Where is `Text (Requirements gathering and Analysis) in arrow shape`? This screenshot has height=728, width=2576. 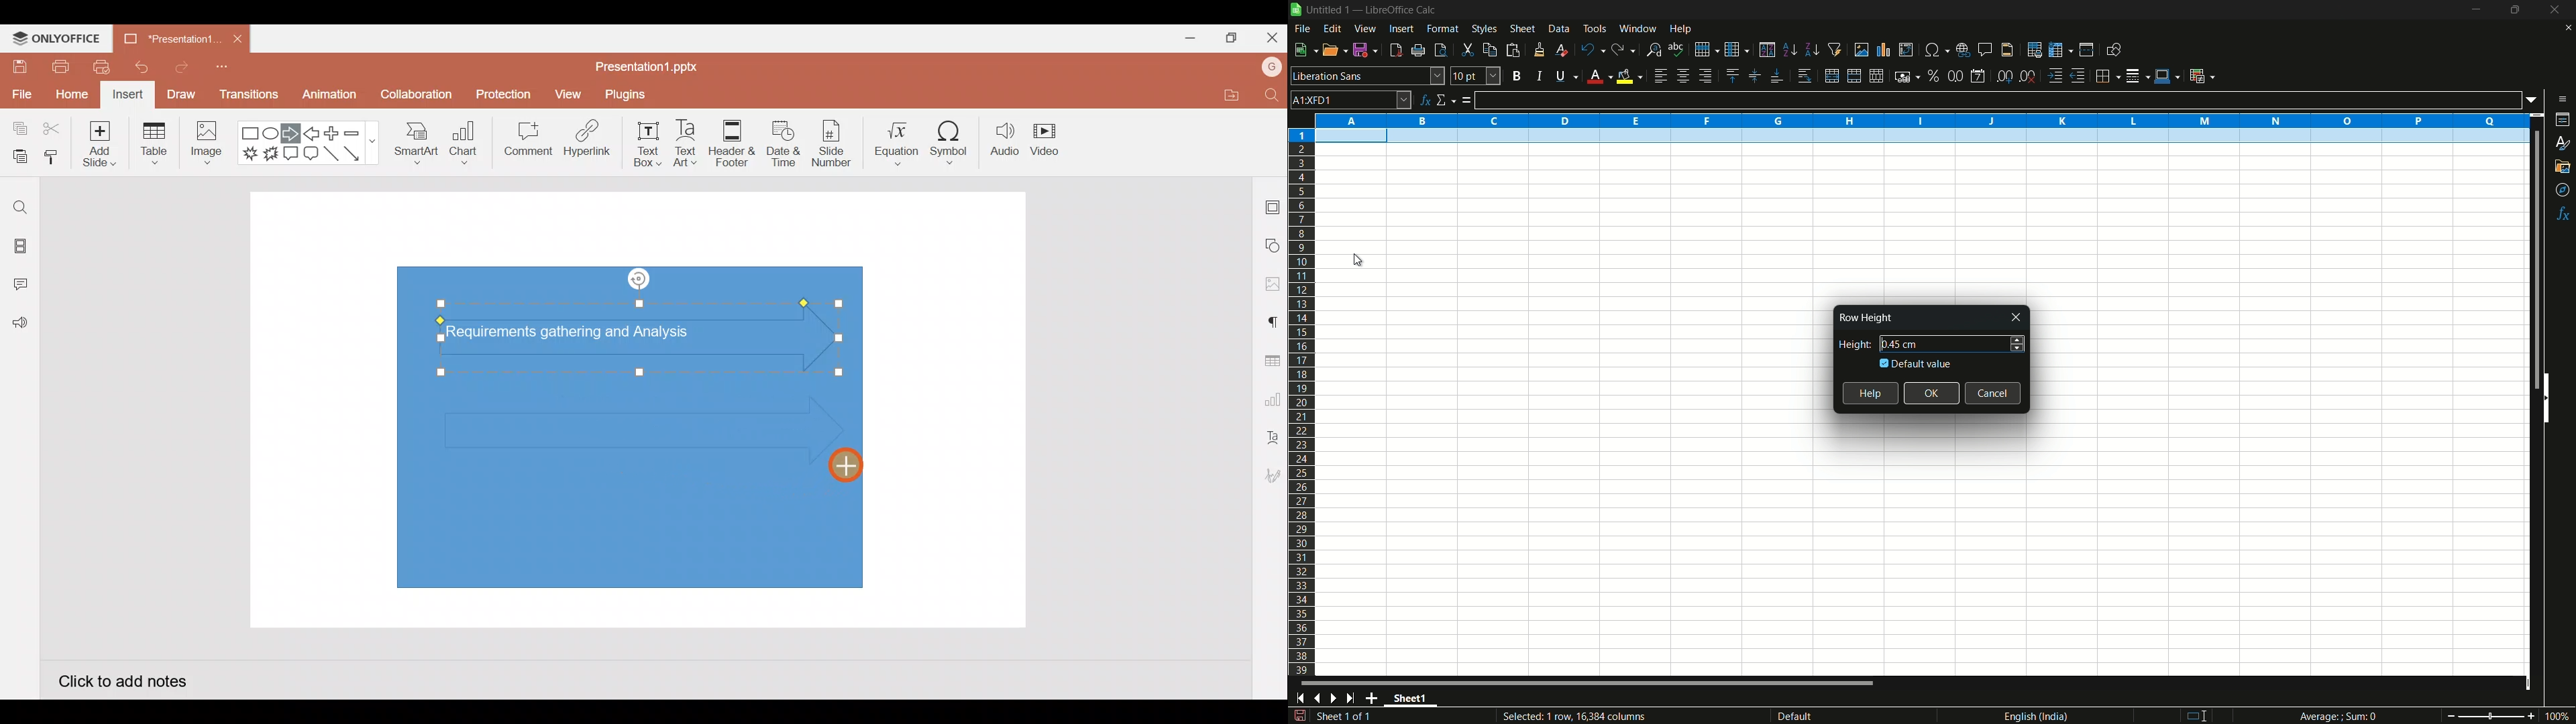
Text (Requirements gathering and Analysis) in arrow shape is located at coordinates (579, 334).